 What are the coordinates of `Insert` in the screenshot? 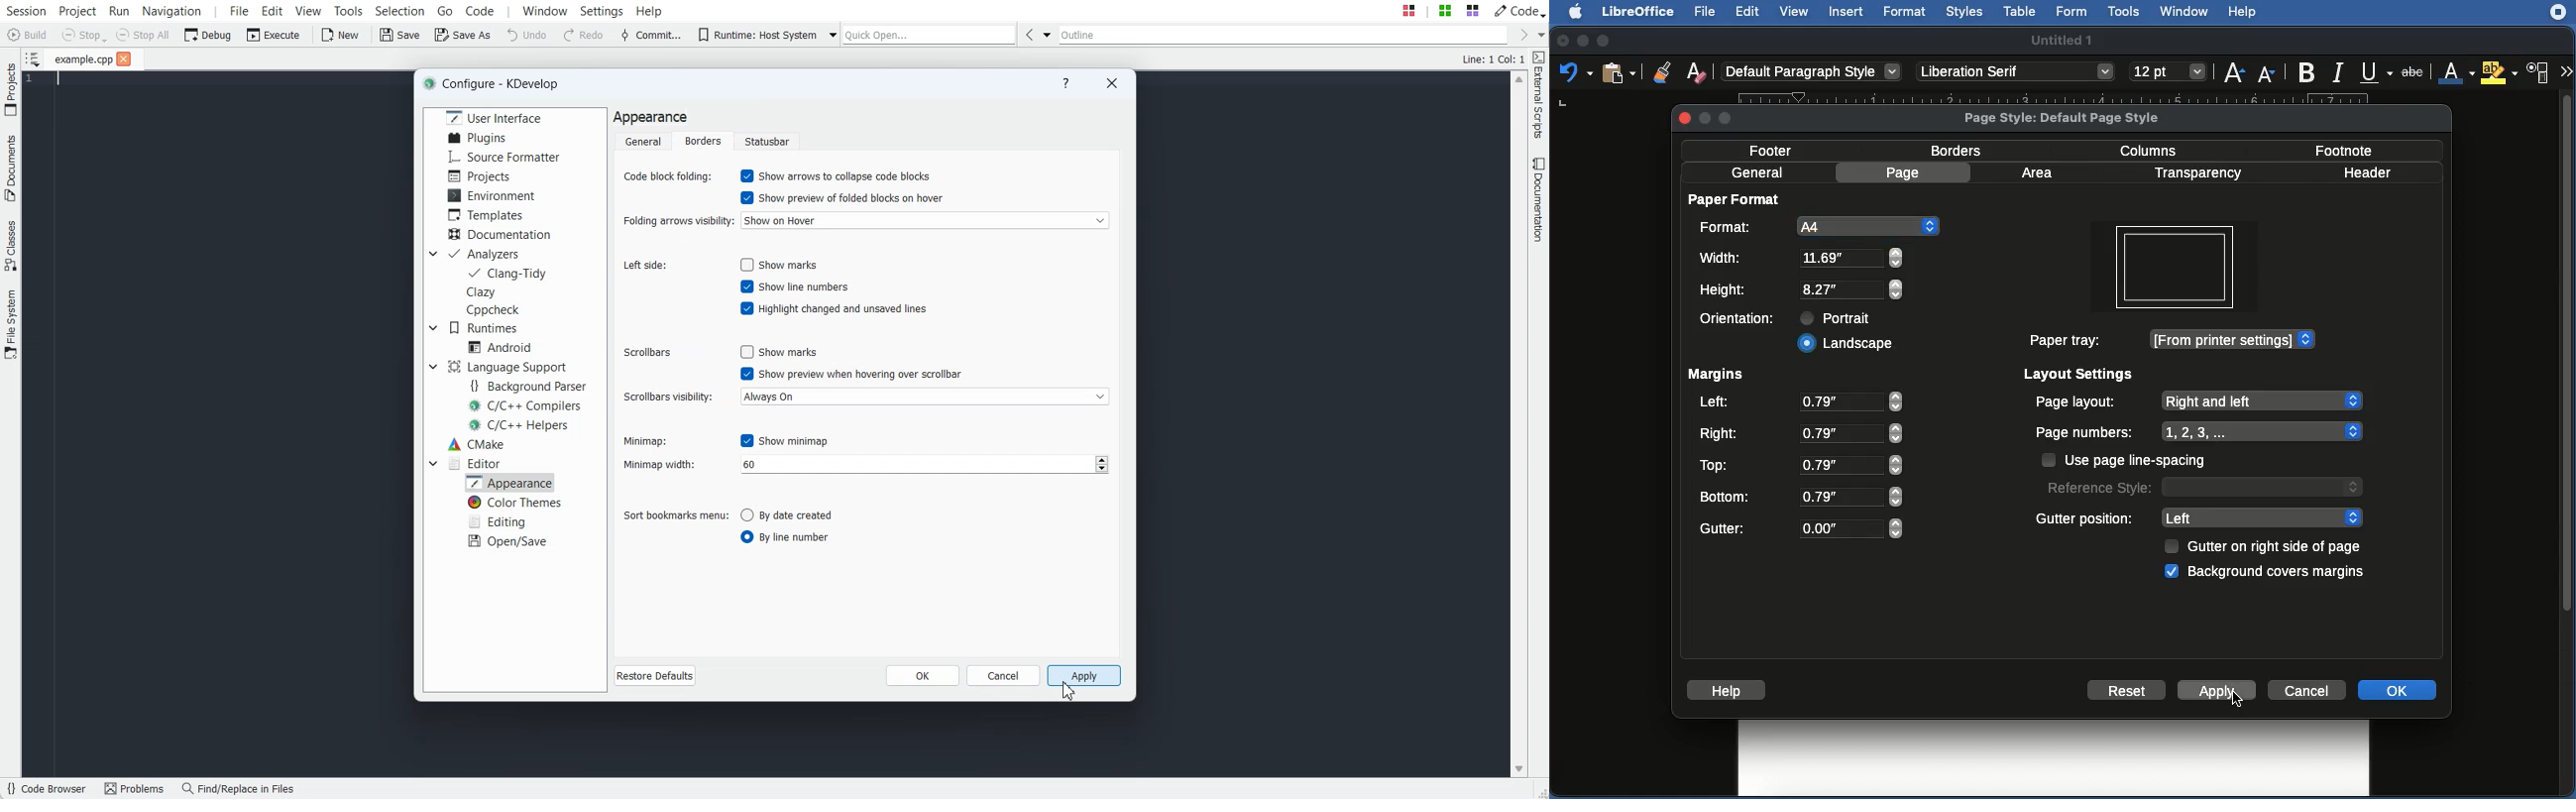 It's located at (1847, 12).